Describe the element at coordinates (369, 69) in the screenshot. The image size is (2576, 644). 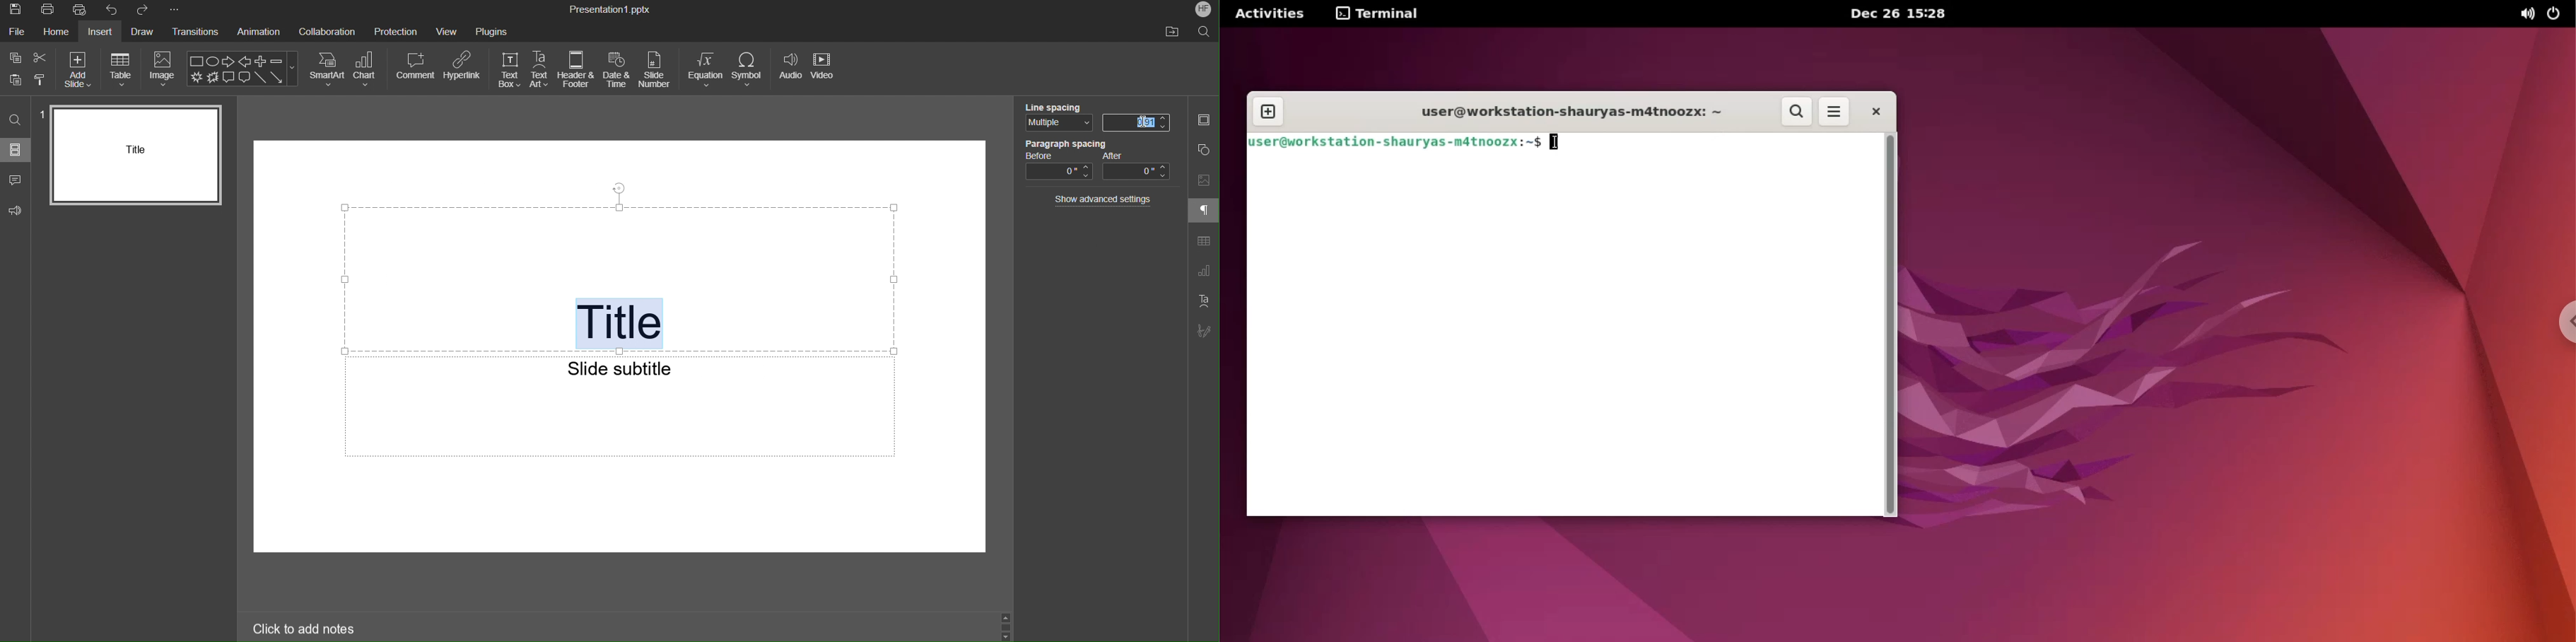
I see `Chart` at that location.